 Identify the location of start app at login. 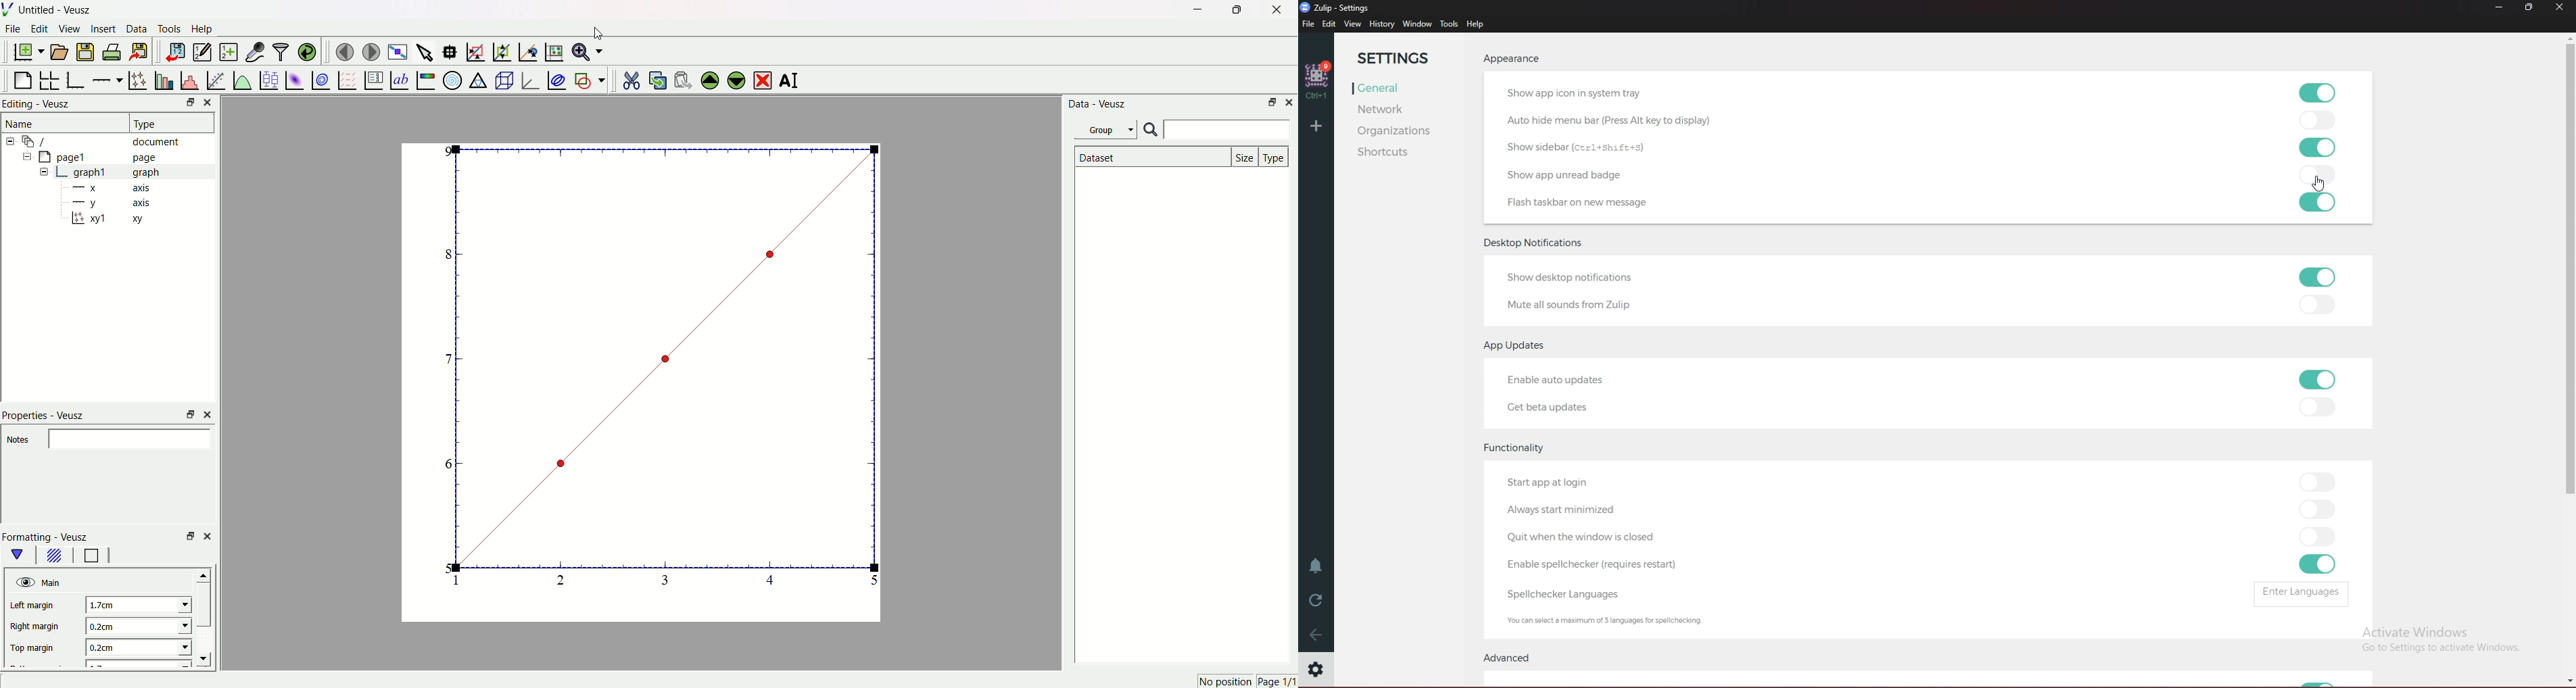
(1550, 483).